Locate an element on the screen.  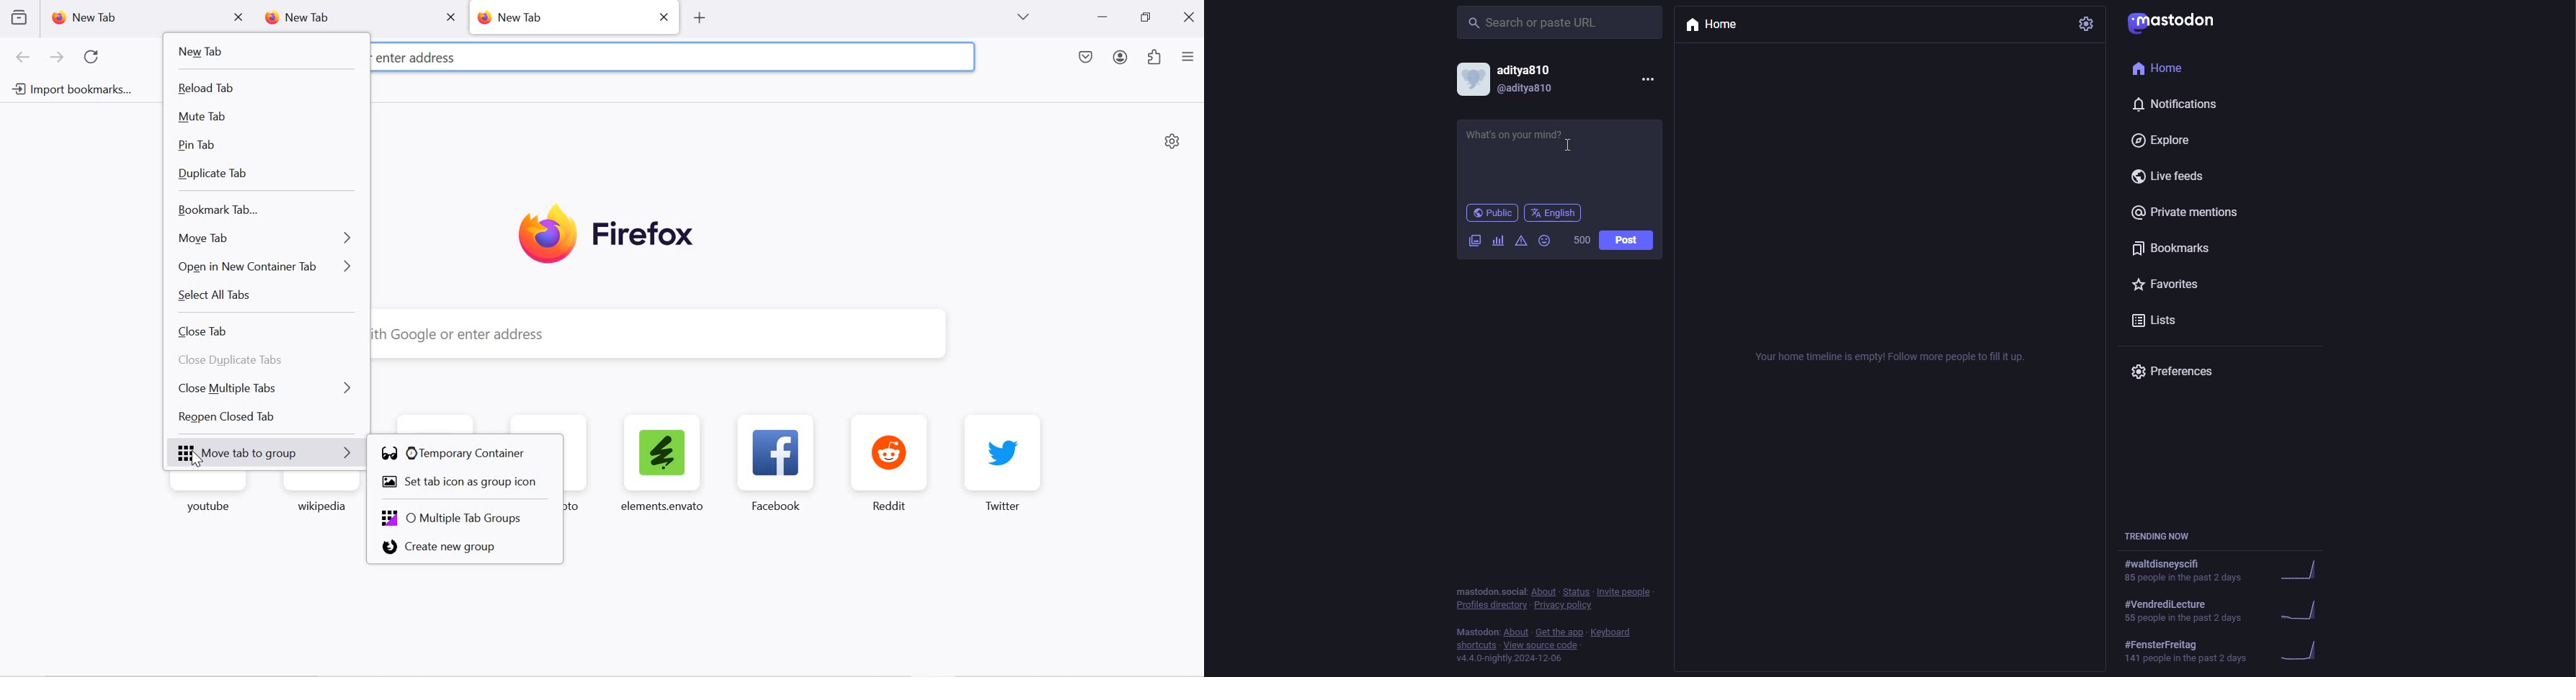
duplicate tab is located at coordinates (265, 175).